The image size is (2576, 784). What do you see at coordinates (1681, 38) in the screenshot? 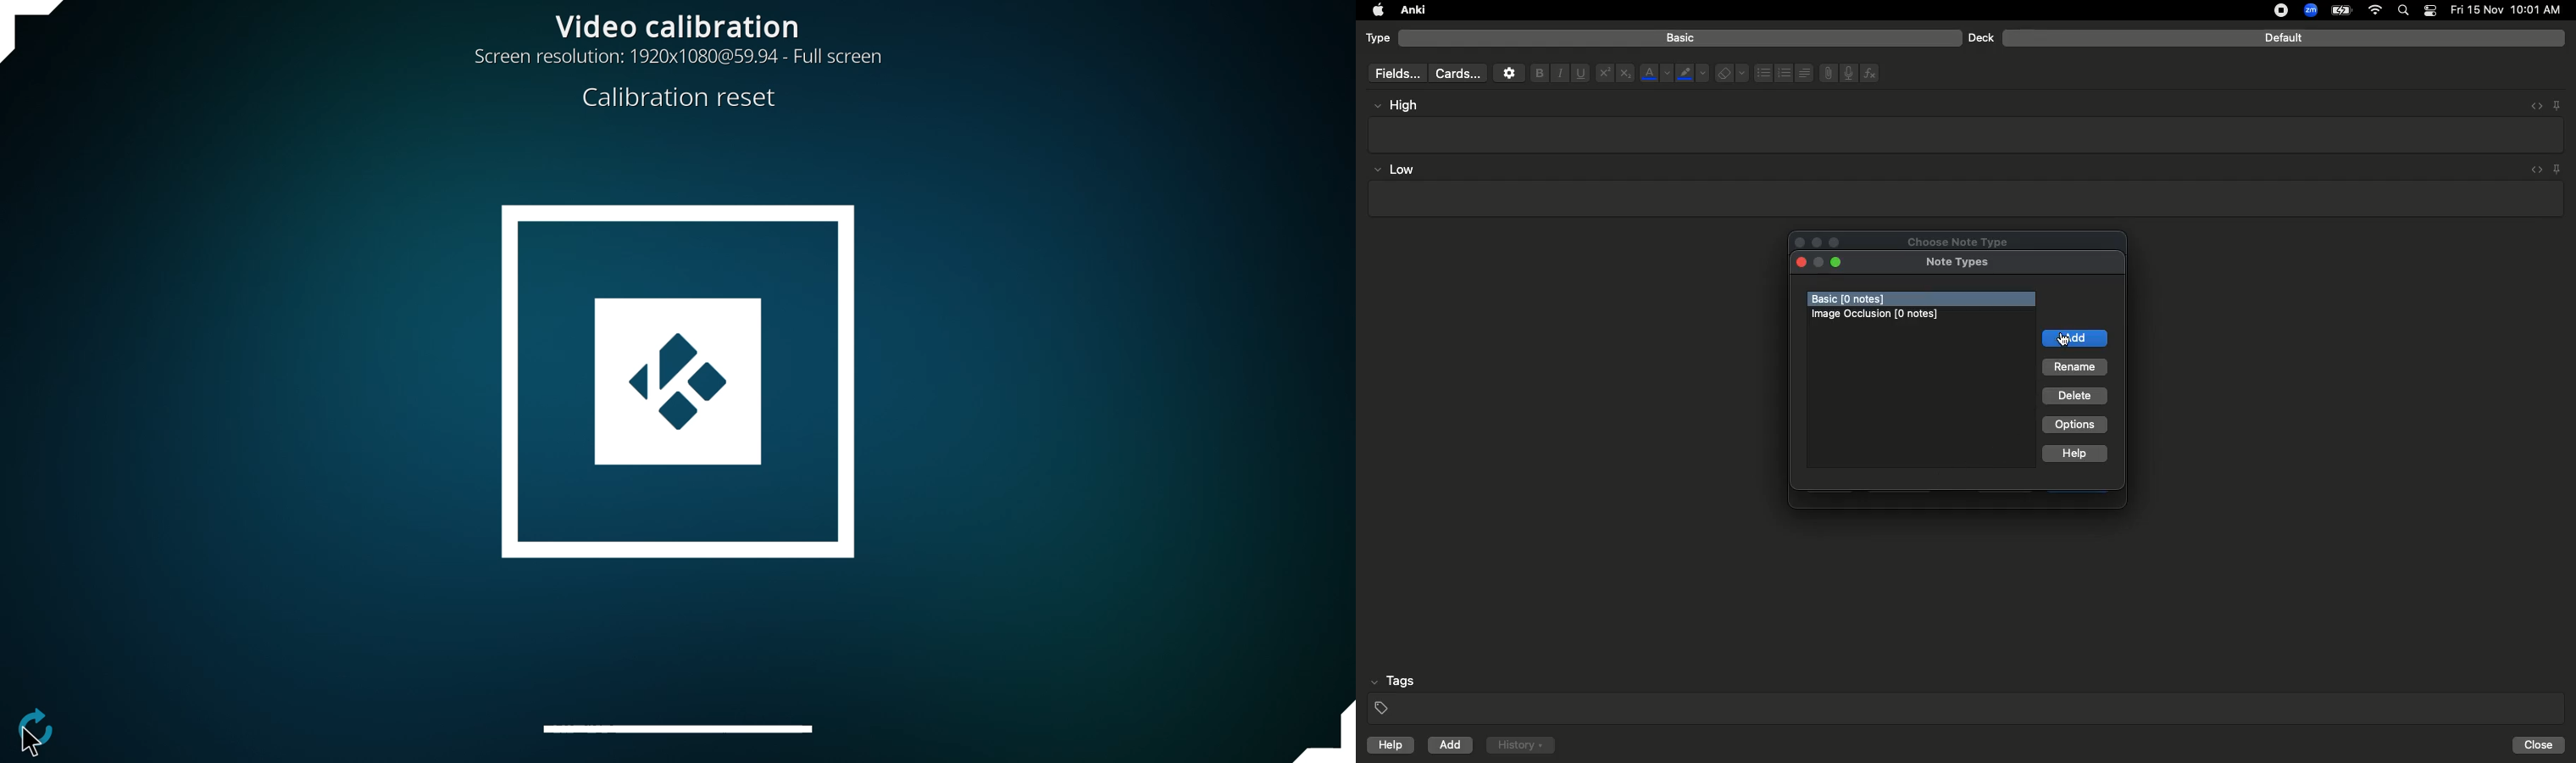
I see `Basic` at bounding box center [1681, 38].